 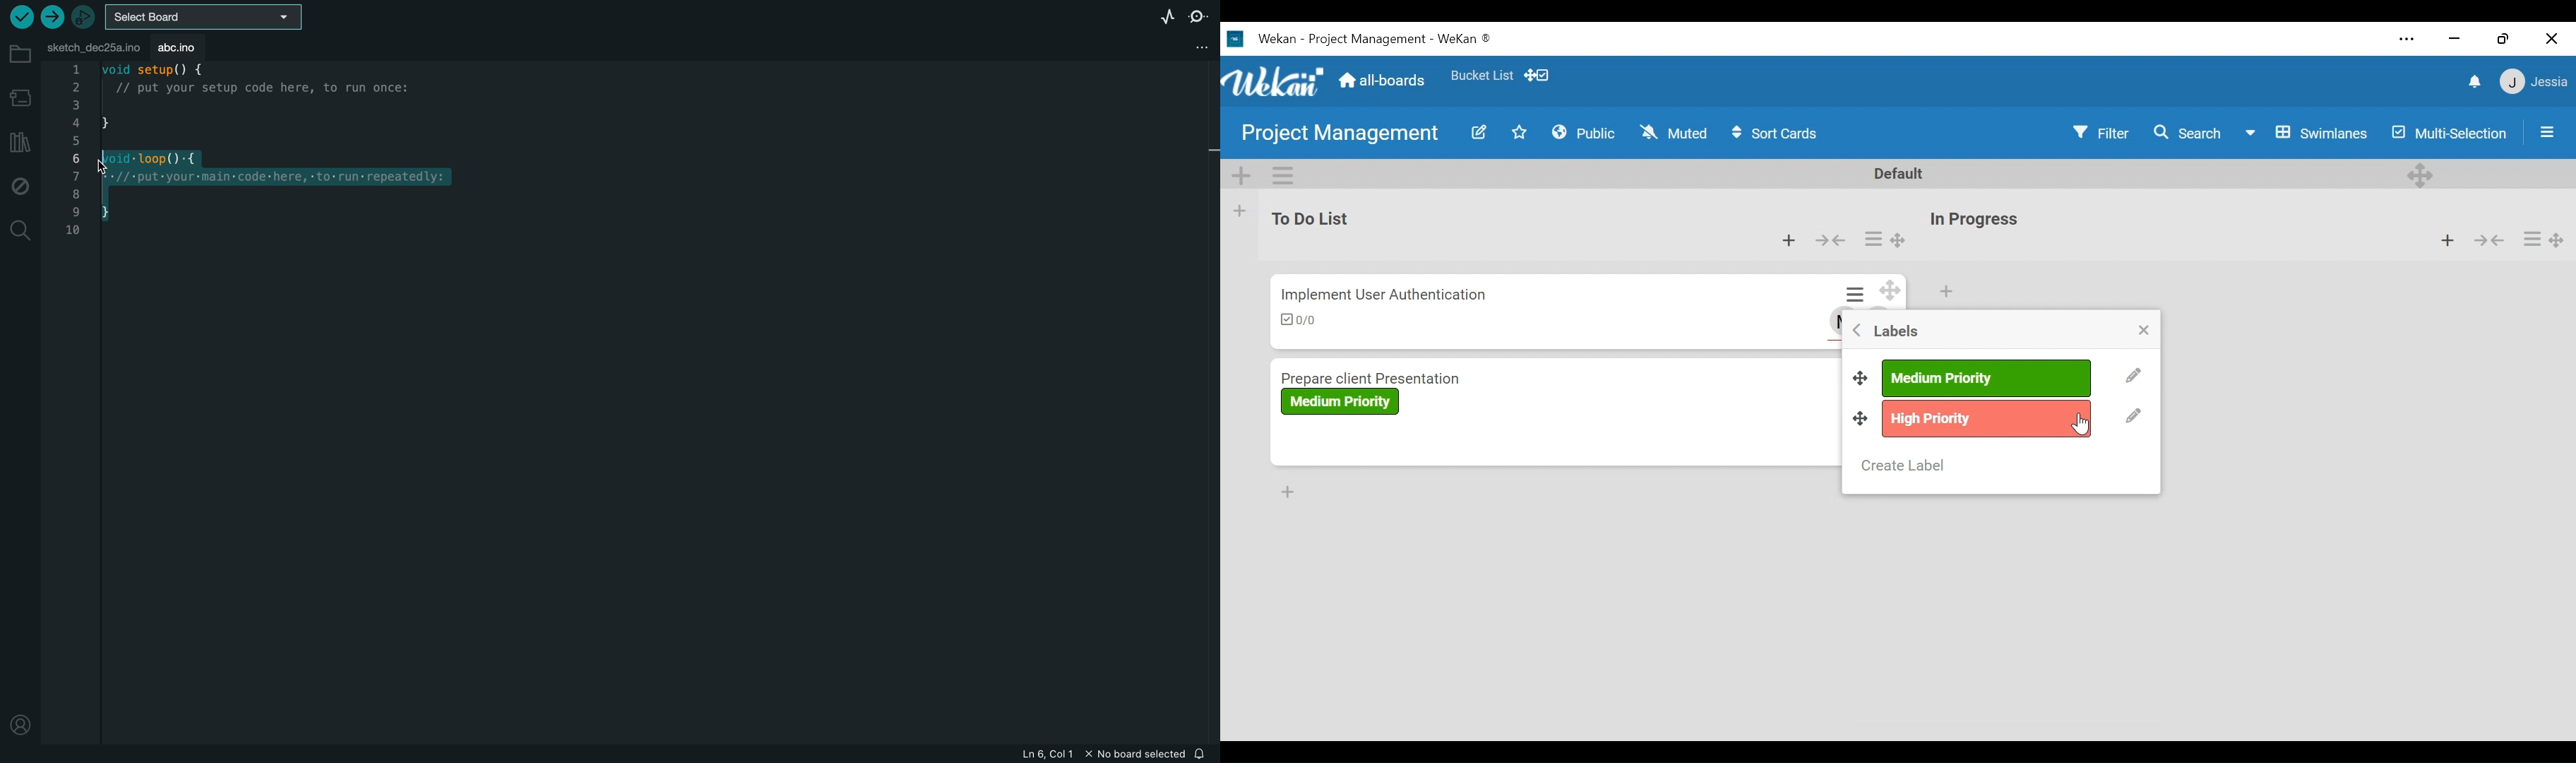 I want to click on Edit, so click(x=1478, y=132).